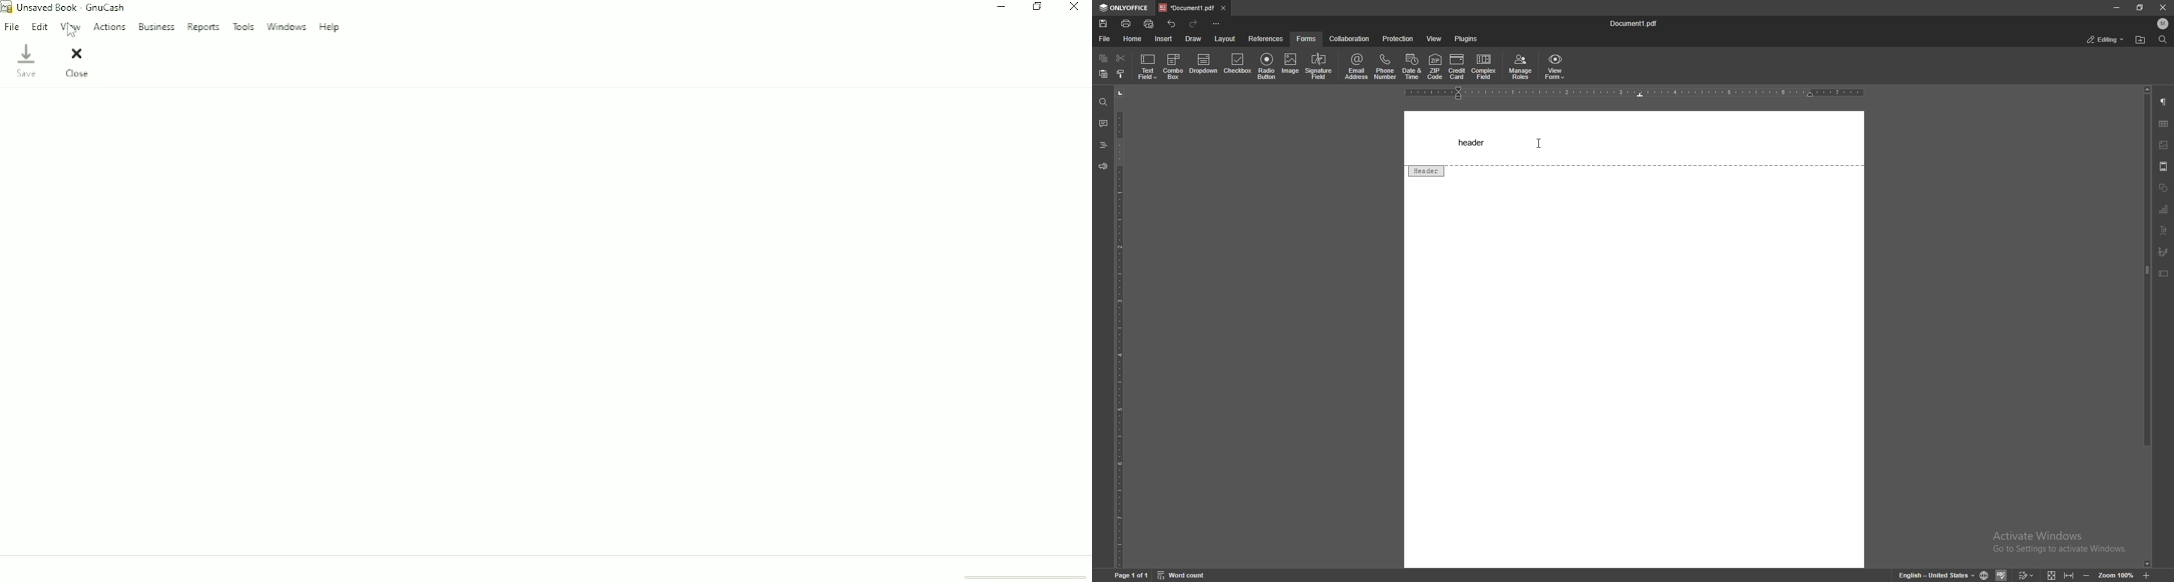 The height and width of the screenshot is (588, 2184). Describe the element at coordinates (2165, 146) in the screenshot. I see `image` at that location.